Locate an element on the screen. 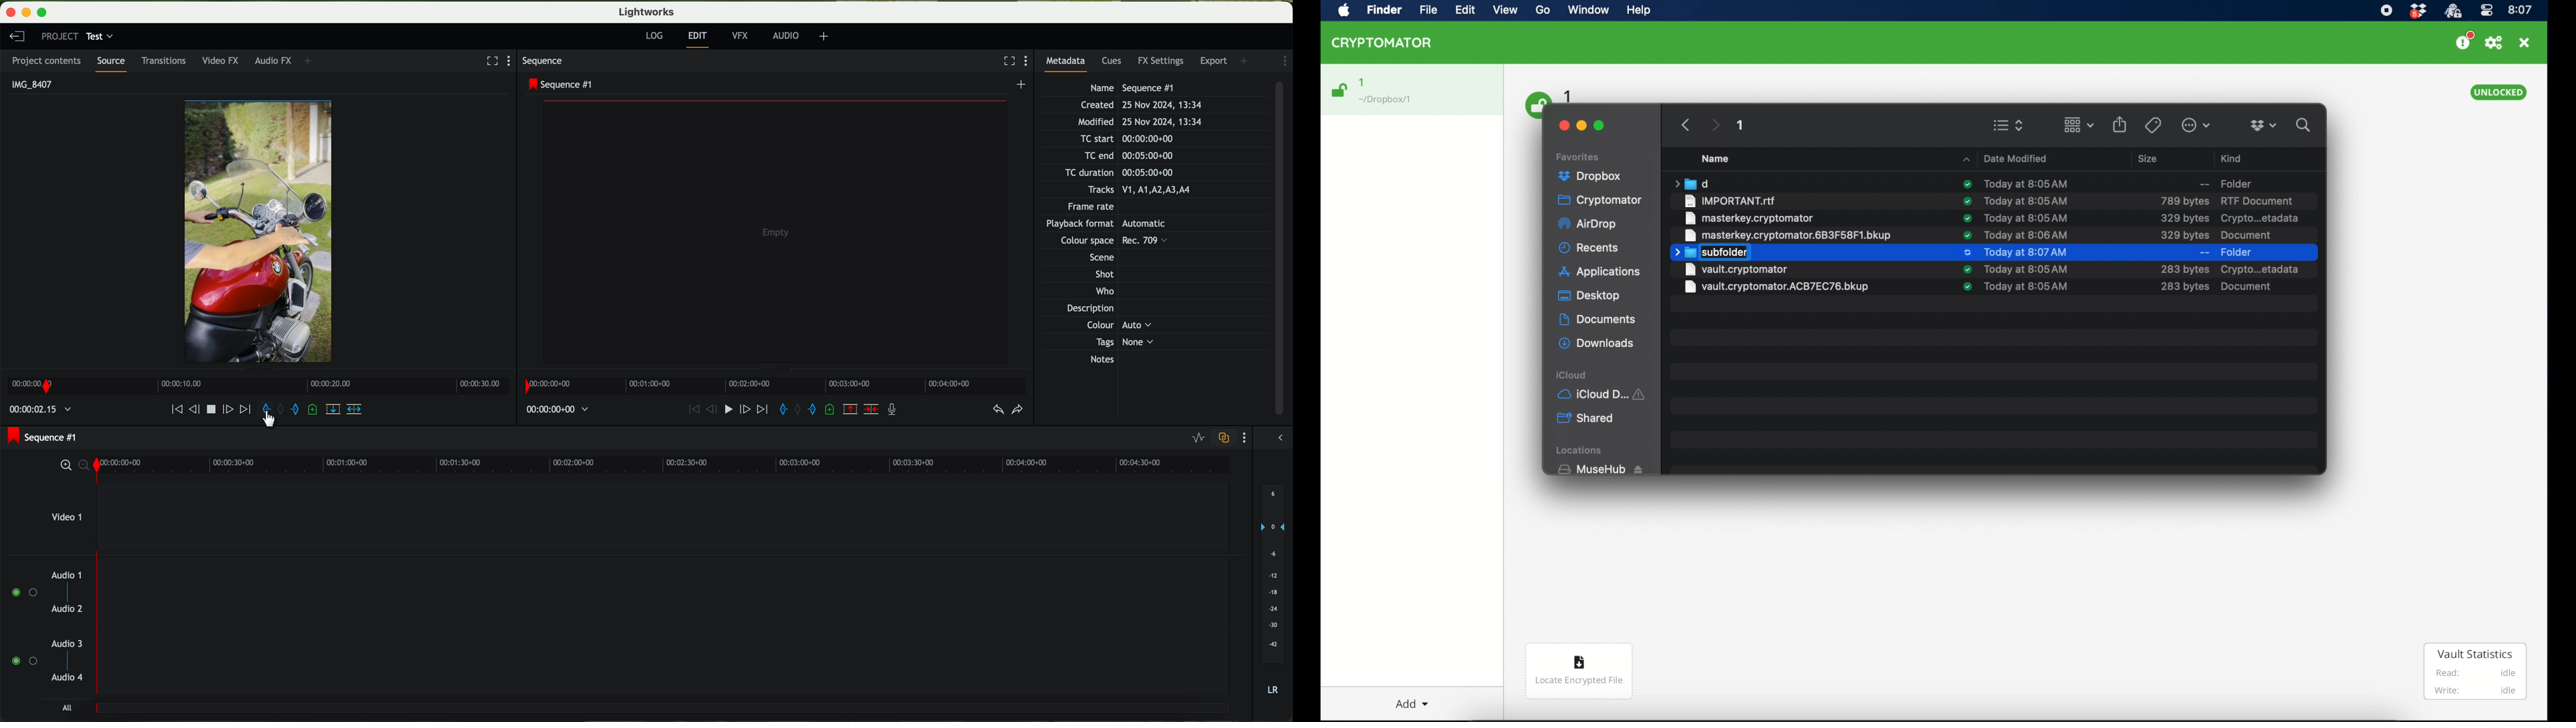  Lightworks is located at coordinates (646, 12).